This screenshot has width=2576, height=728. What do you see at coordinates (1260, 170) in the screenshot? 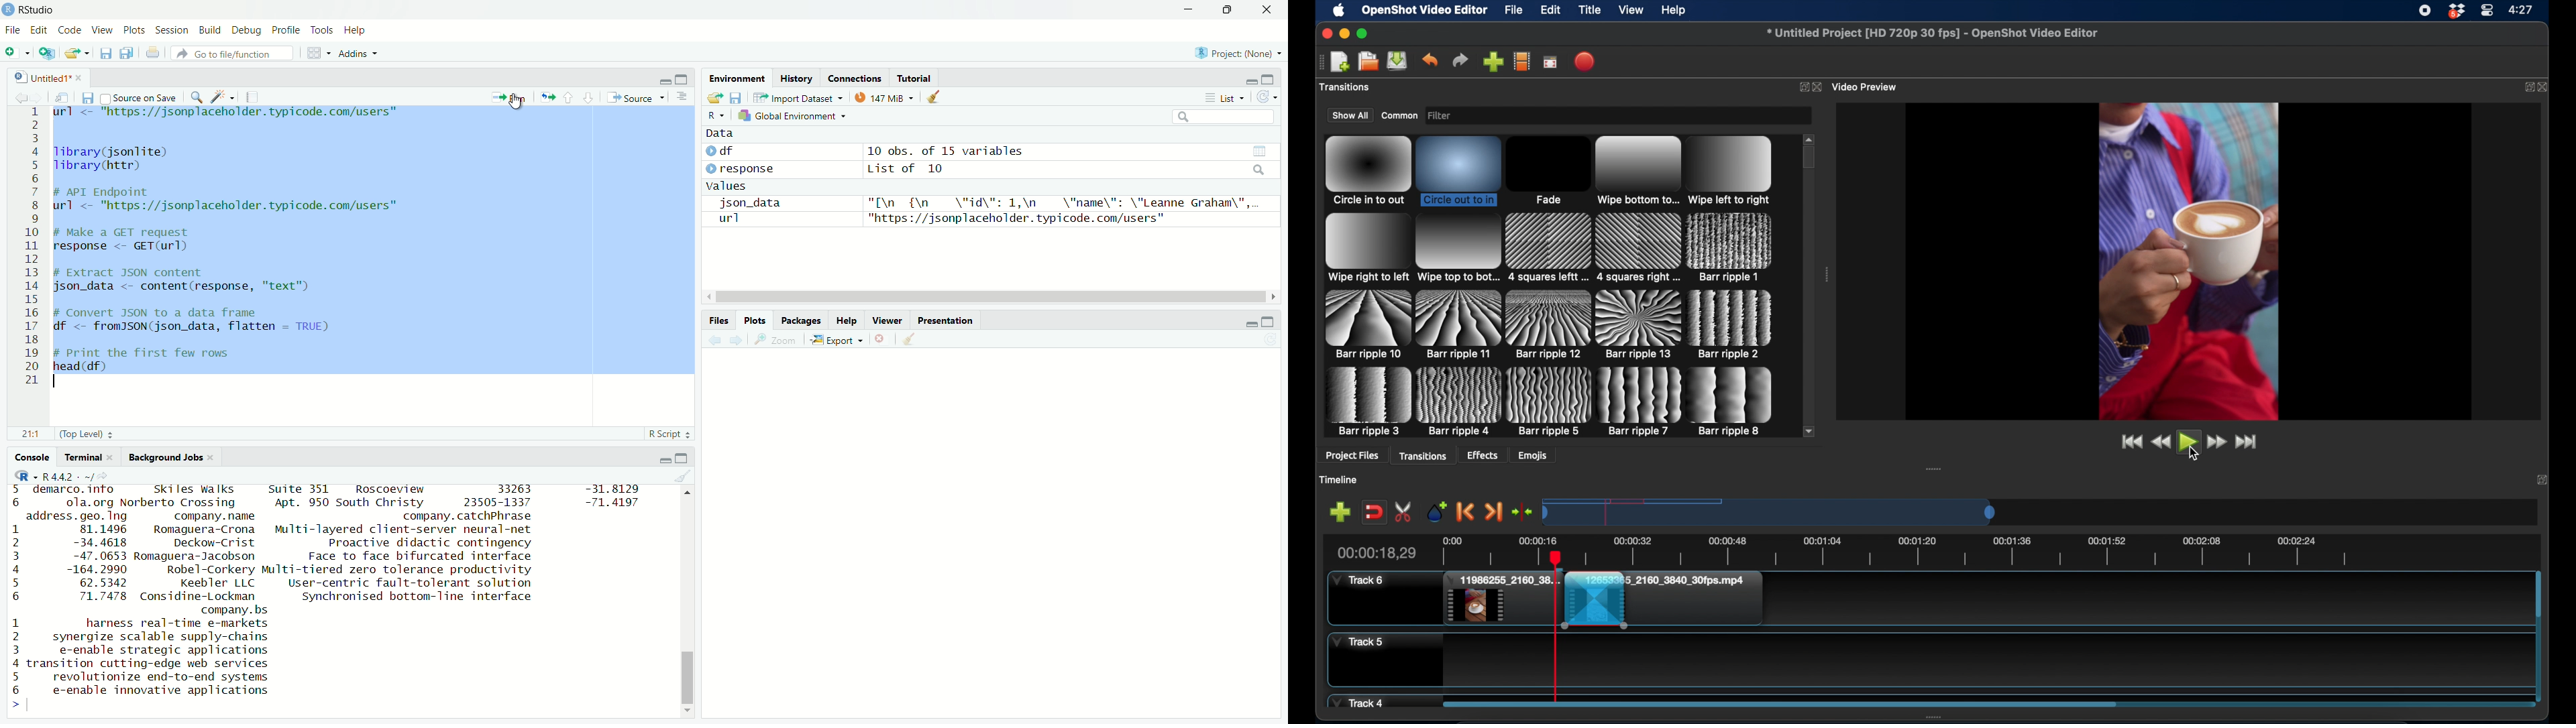
I see `Search` at bounding box center [1260, 170].